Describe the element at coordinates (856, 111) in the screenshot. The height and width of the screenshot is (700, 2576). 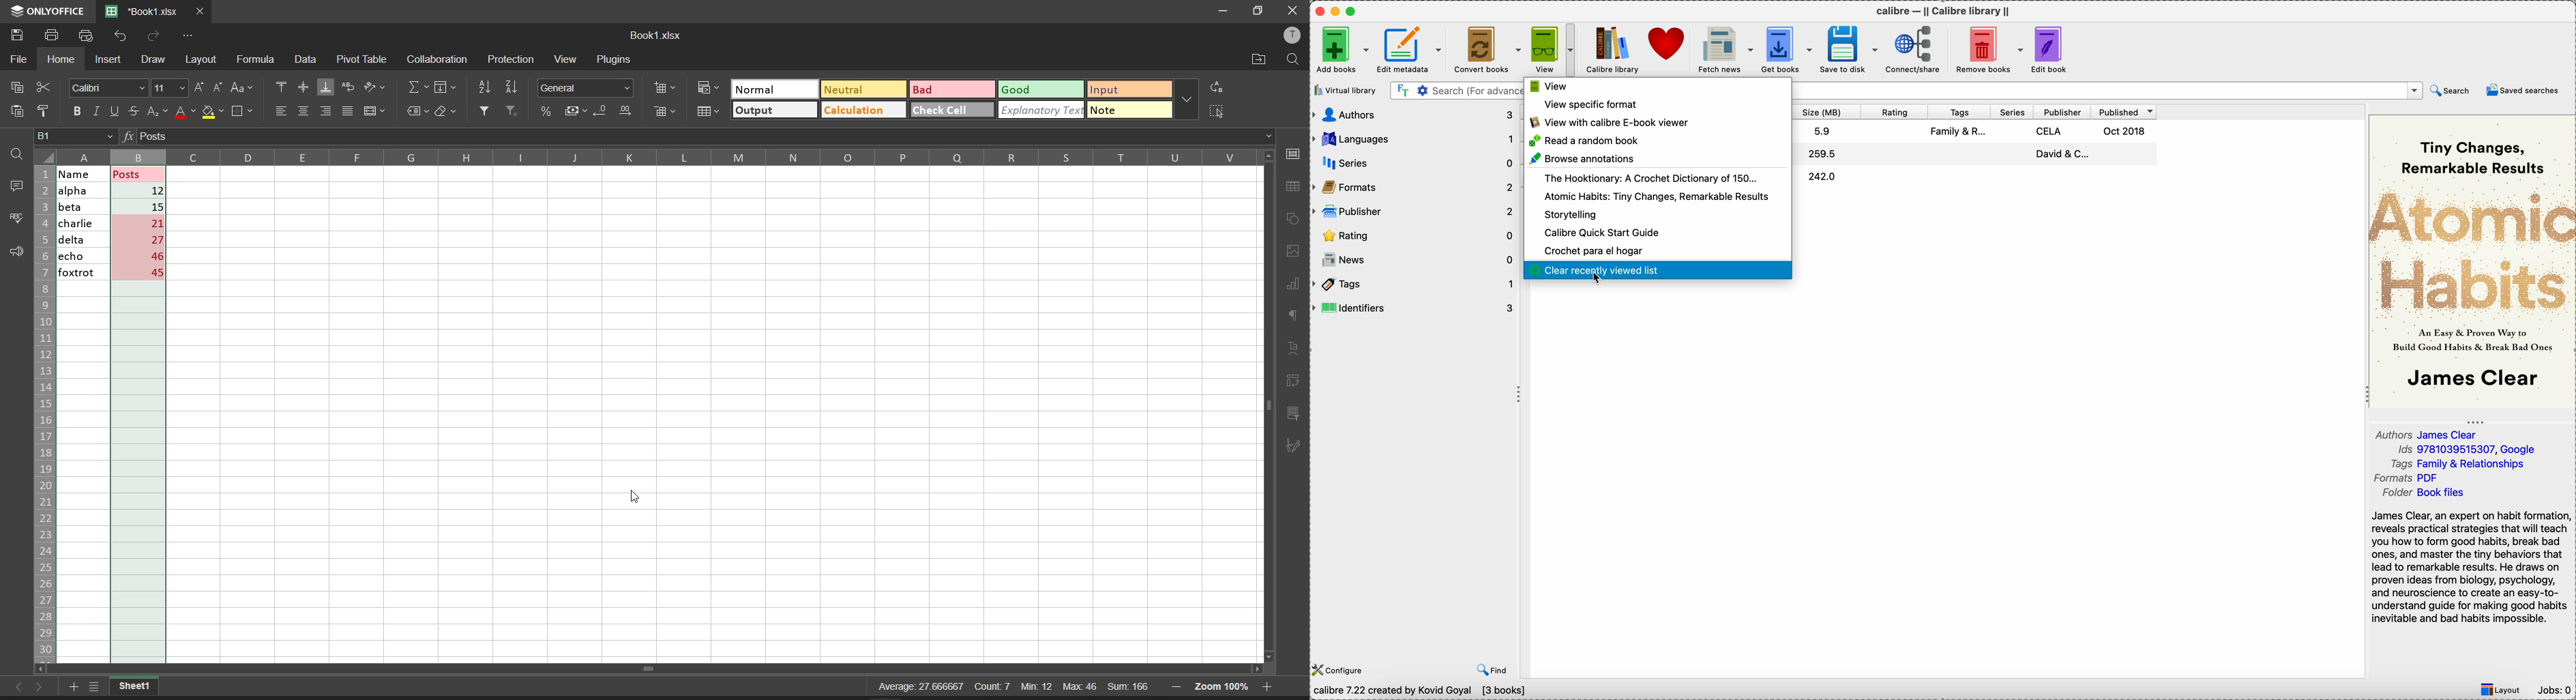
I see `Calculation` at that location.